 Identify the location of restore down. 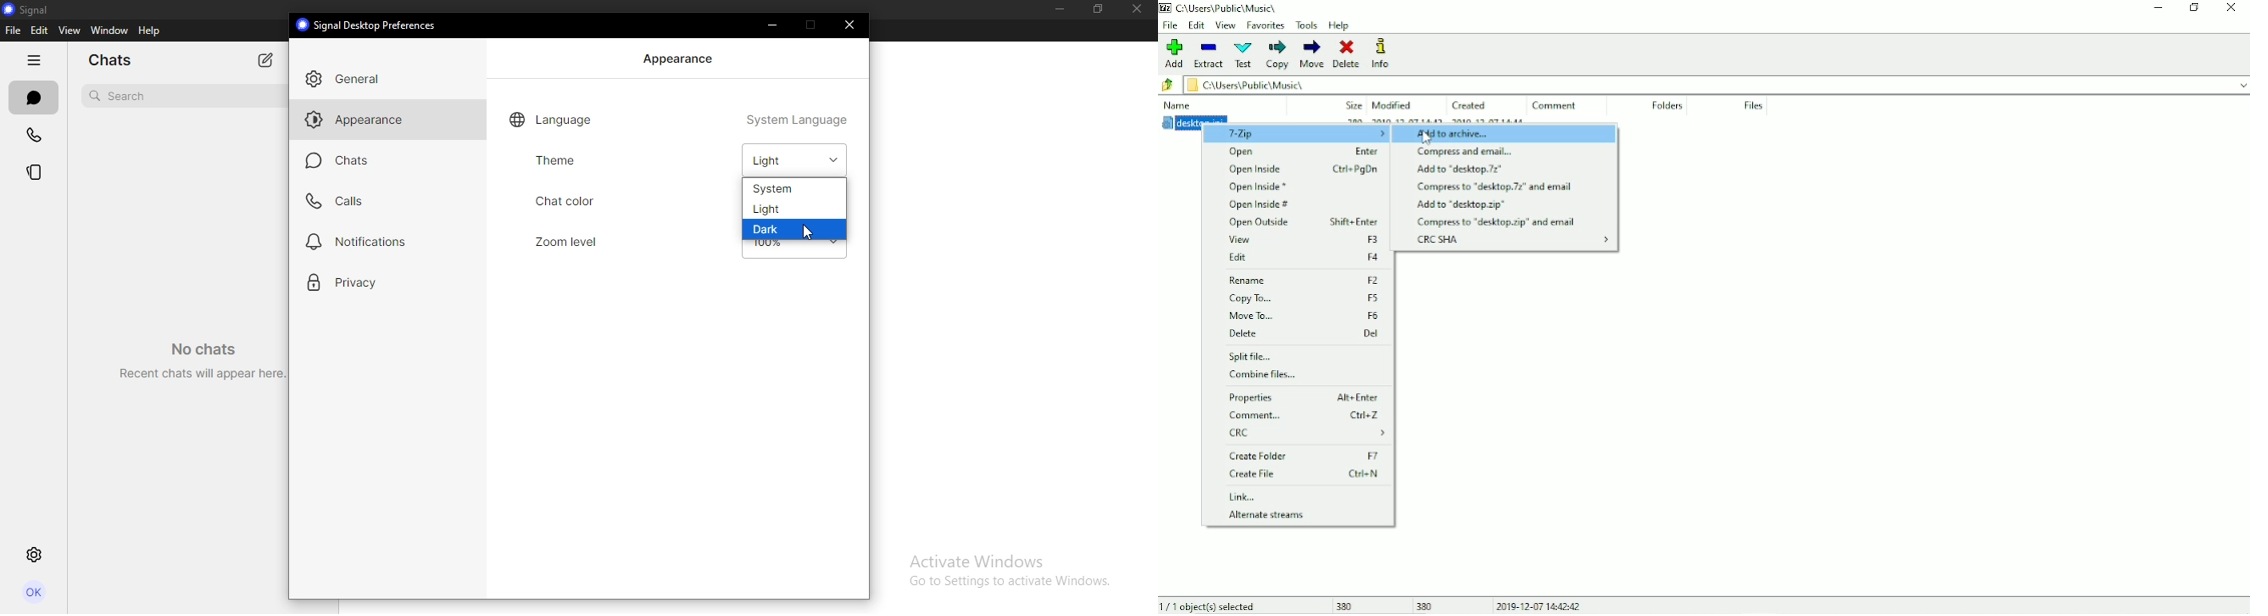
(1094, 9).